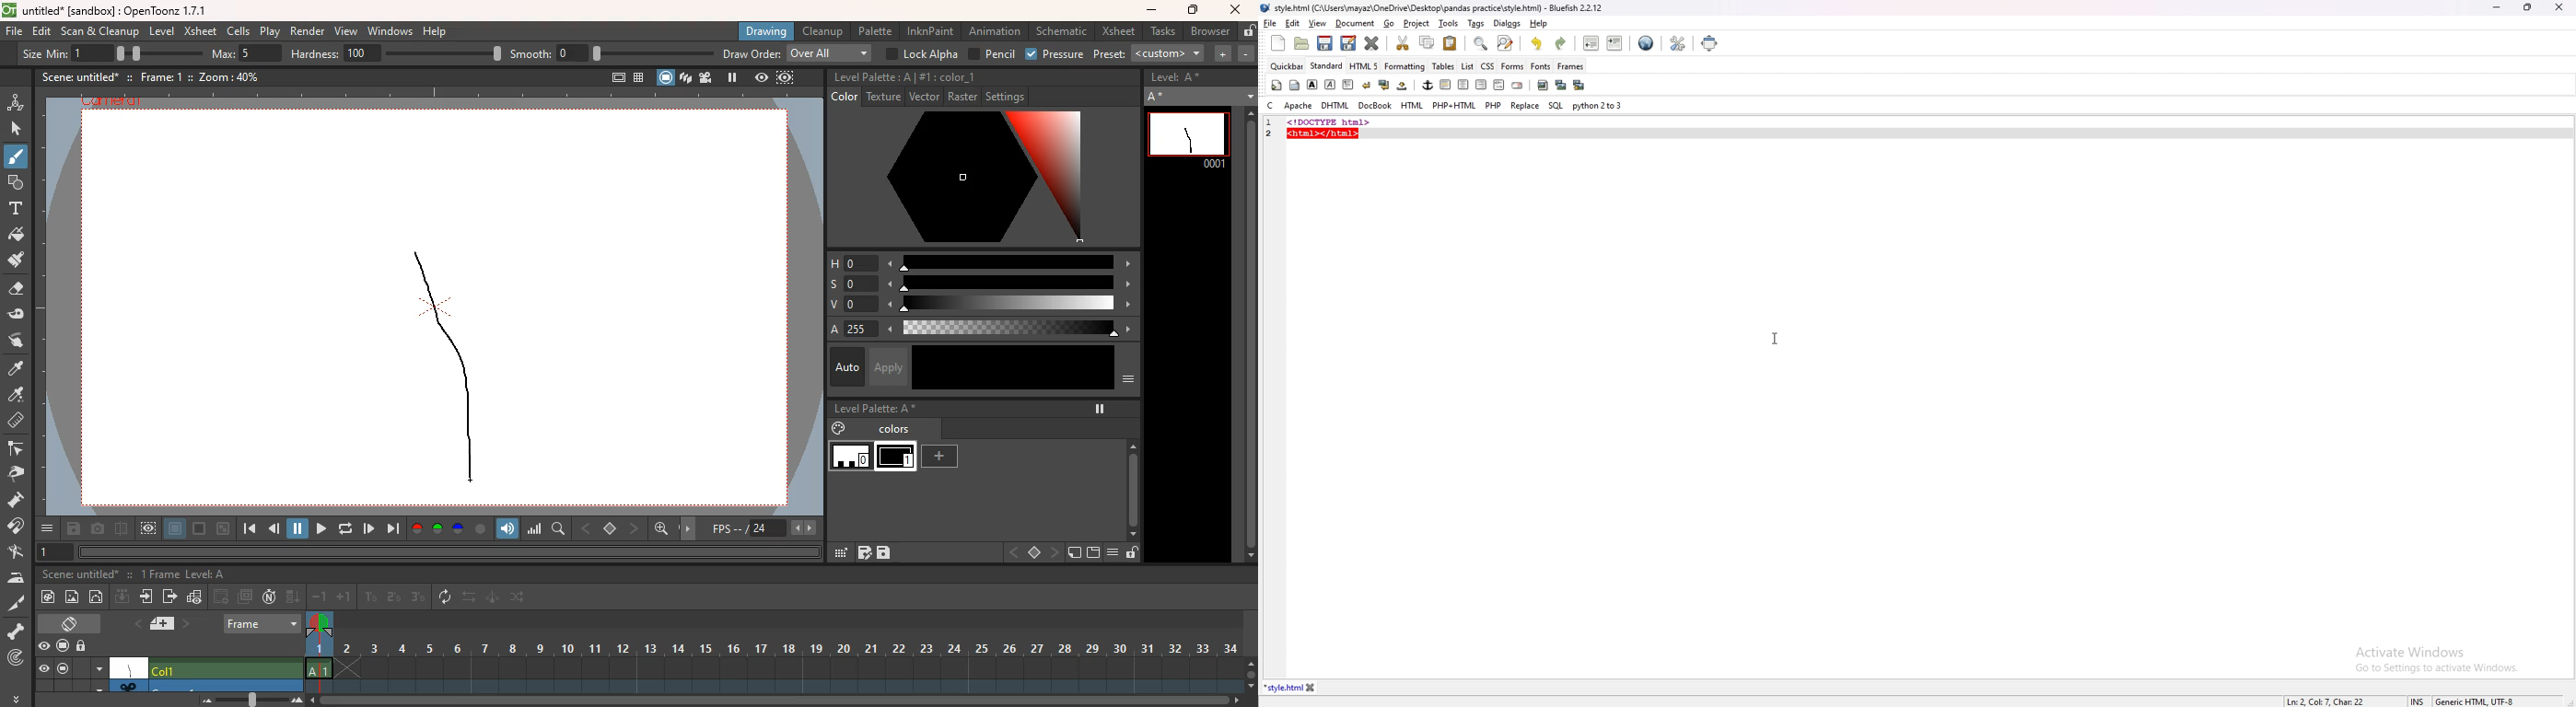 This screenshot has width=2576, height=728. I want to click on text, so click(16, 210).